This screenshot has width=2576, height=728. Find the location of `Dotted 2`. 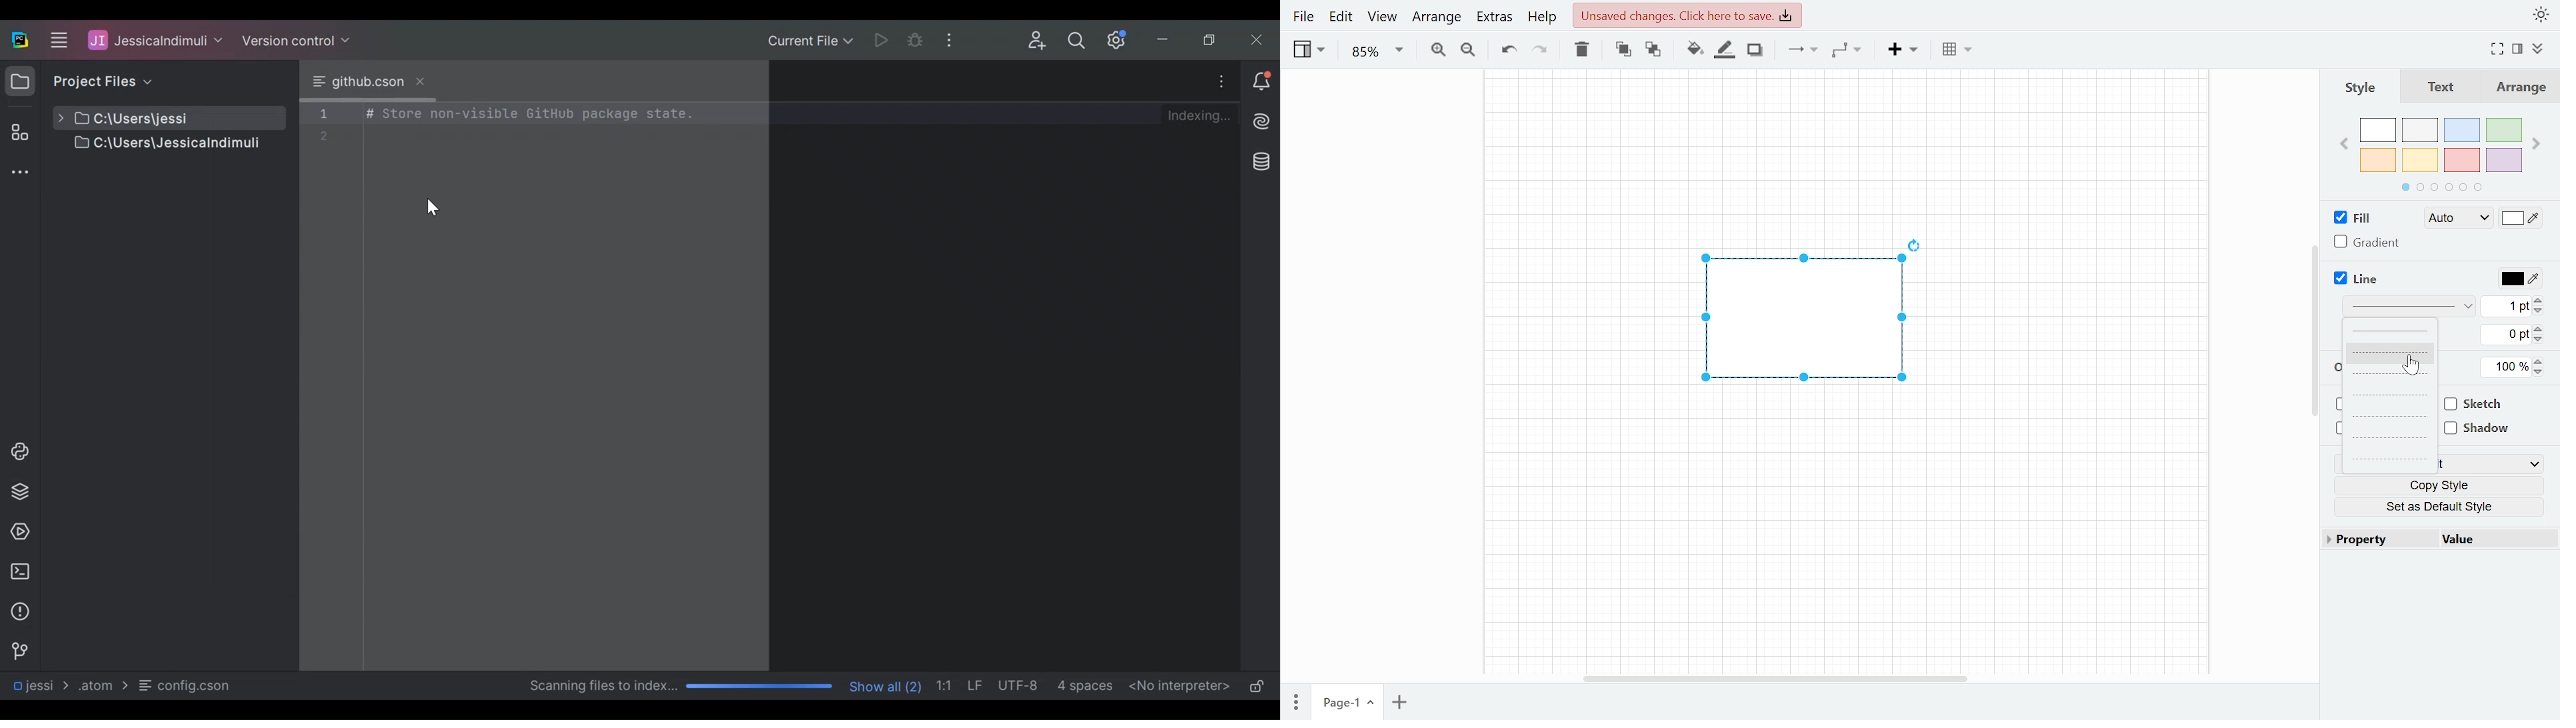

Dotted 2 is located at coordinates (2390, 458).